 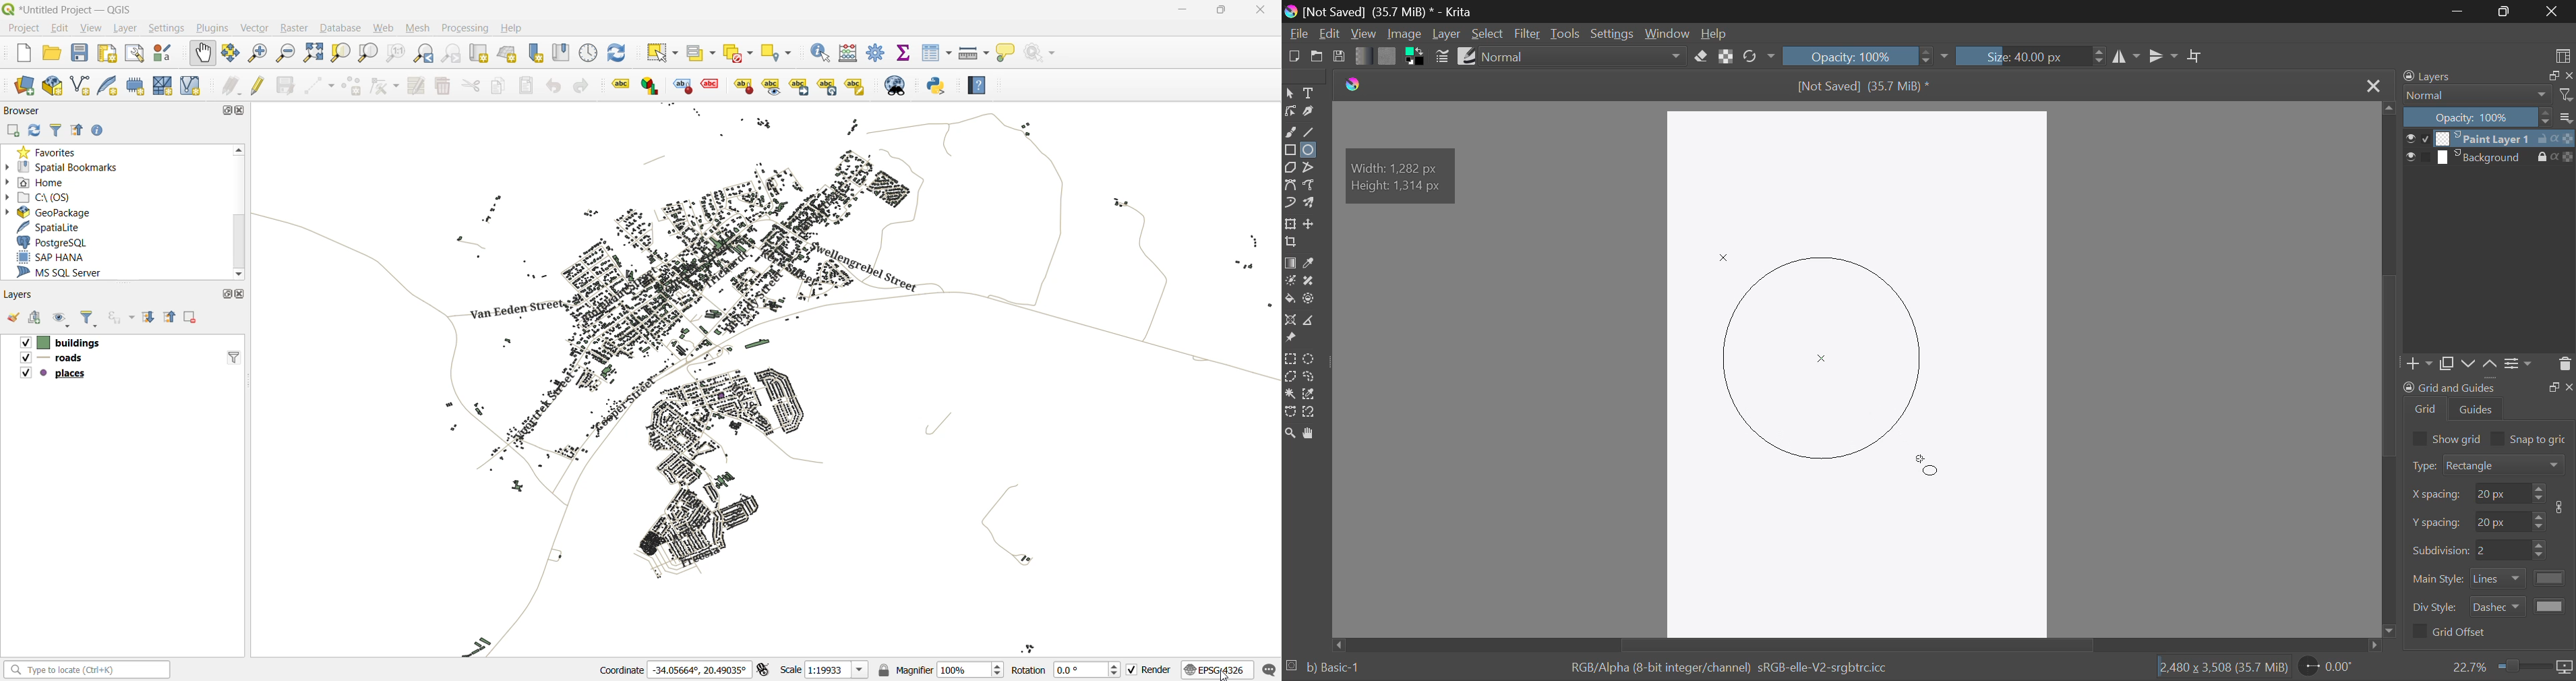 I want to click on Grid Offset, so click(x=2452, y=633).